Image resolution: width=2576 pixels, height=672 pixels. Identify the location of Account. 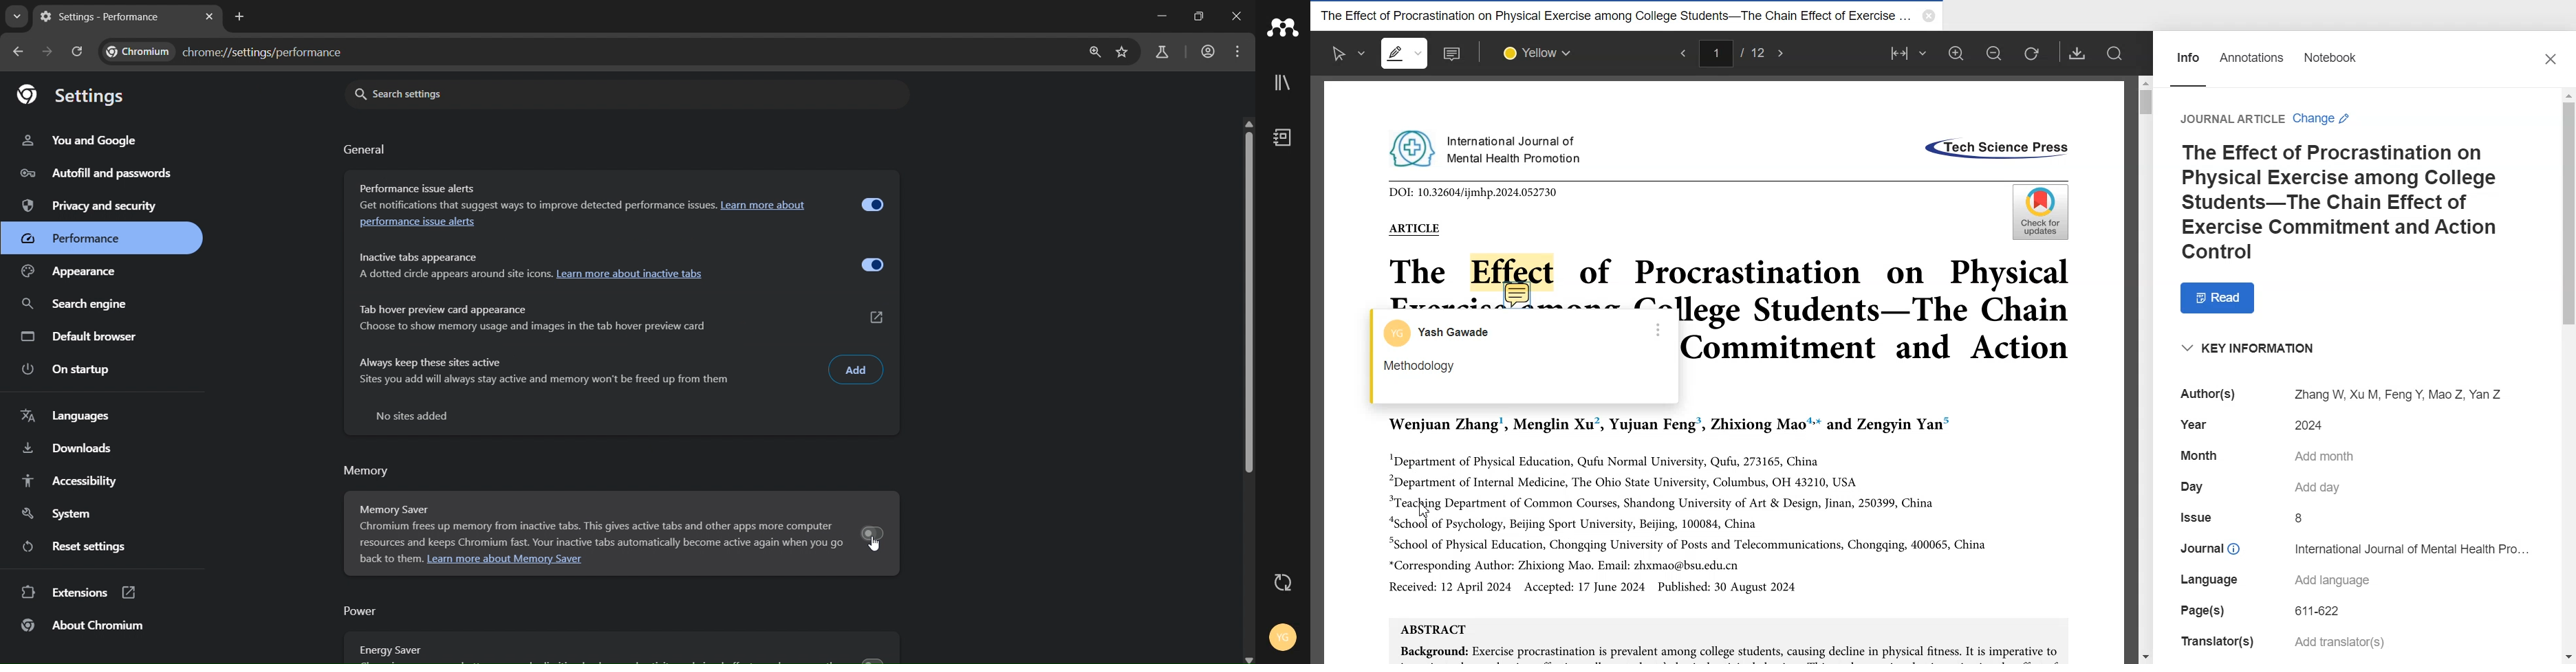
(1442, 332).